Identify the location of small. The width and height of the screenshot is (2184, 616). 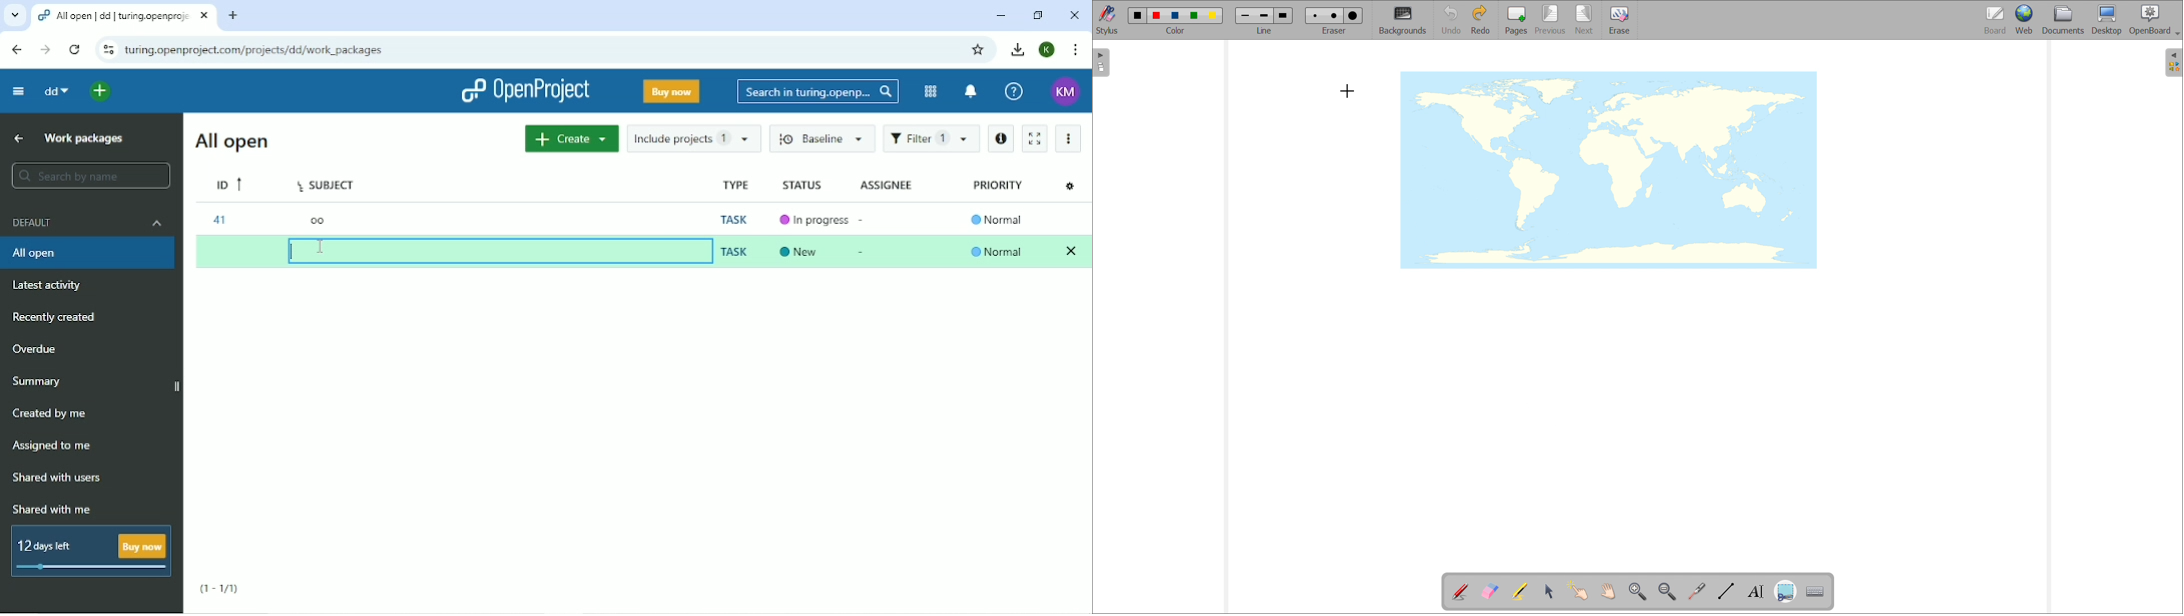
(1314, 15).